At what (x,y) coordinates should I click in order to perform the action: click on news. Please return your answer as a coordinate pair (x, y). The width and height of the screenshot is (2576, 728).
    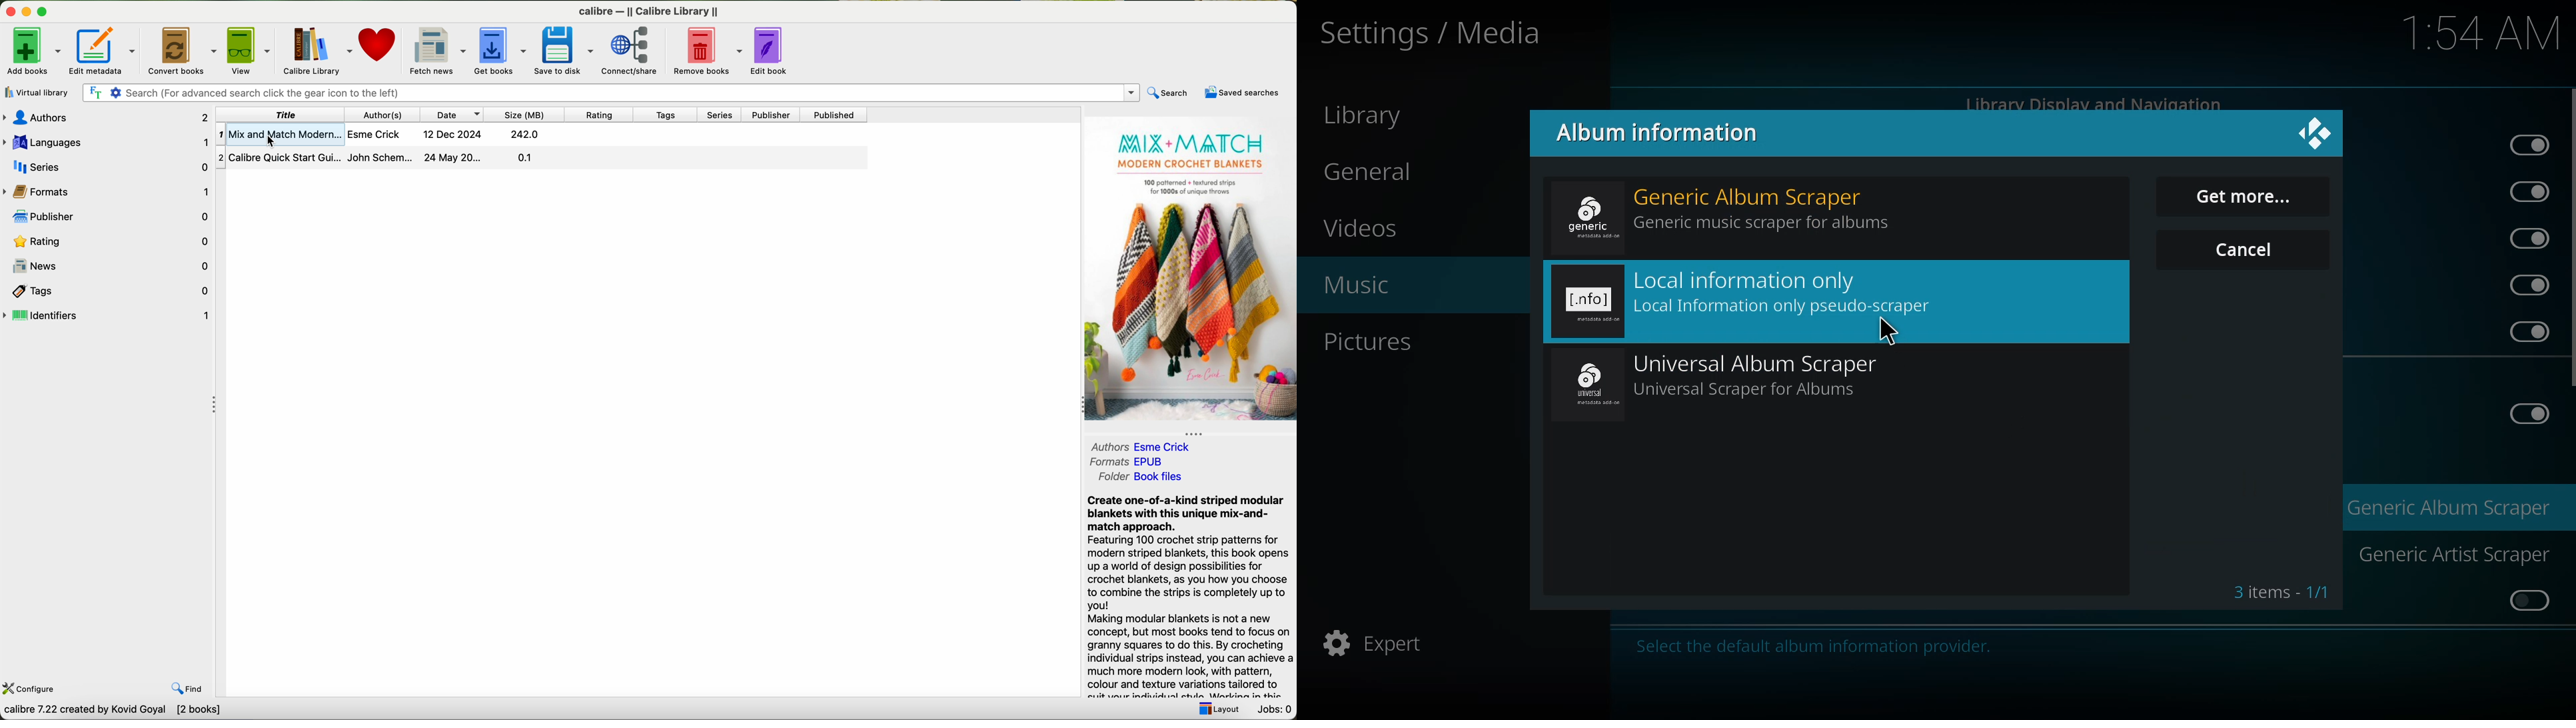
    Looking at the image, I should click on (108, 265).